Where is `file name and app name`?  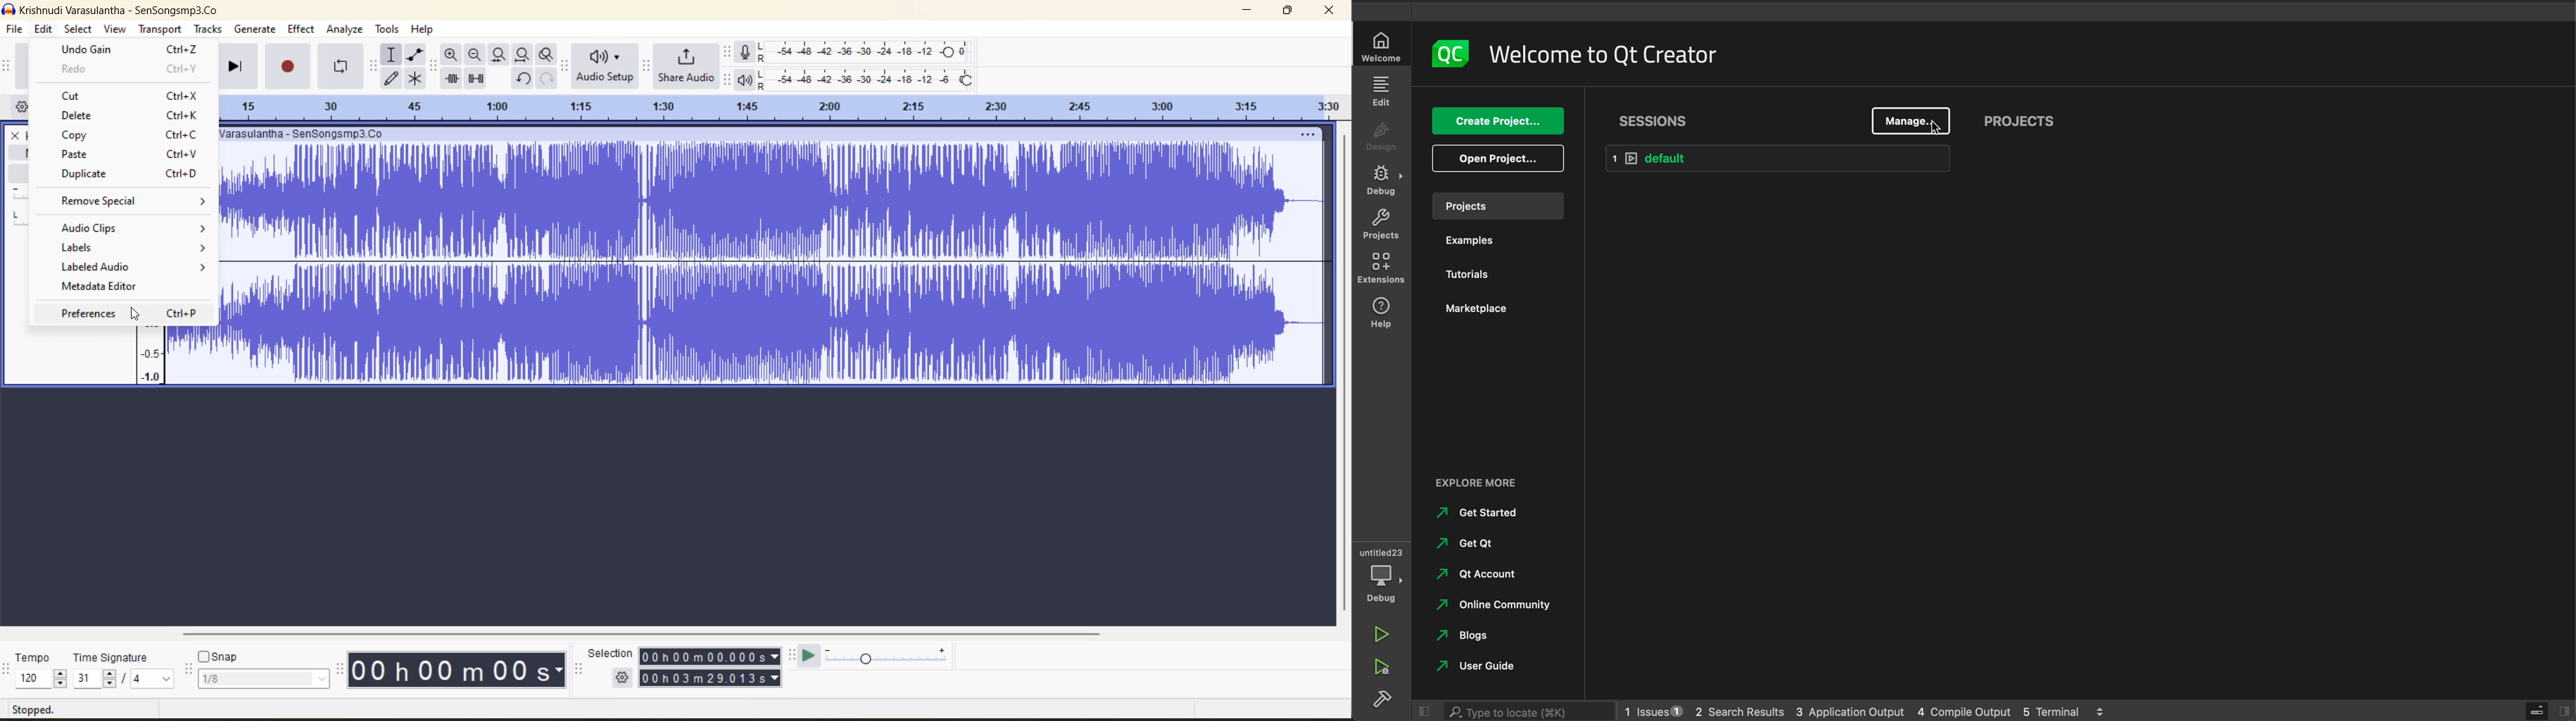
file name and app name is located at coordinates (118, 9).